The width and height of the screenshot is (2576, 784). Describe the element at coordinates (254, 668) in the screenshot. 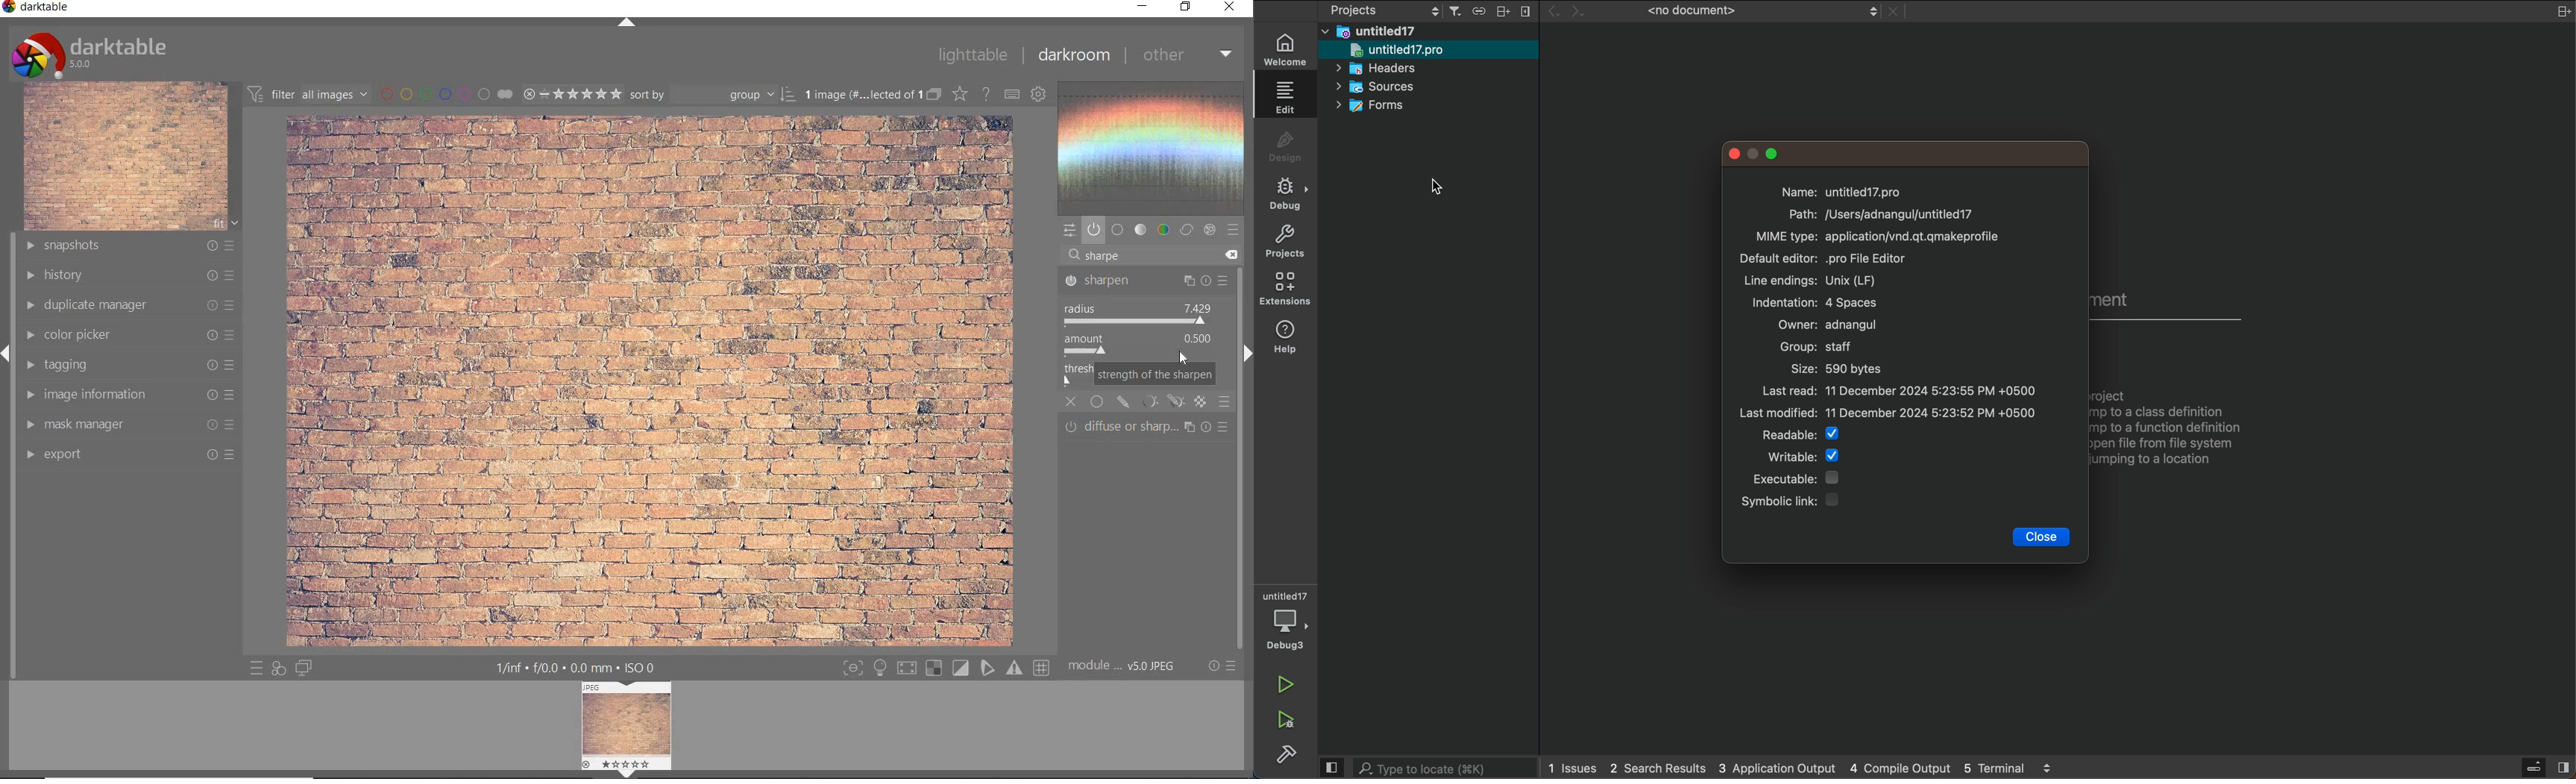

I see `quick access to preset` at that location.